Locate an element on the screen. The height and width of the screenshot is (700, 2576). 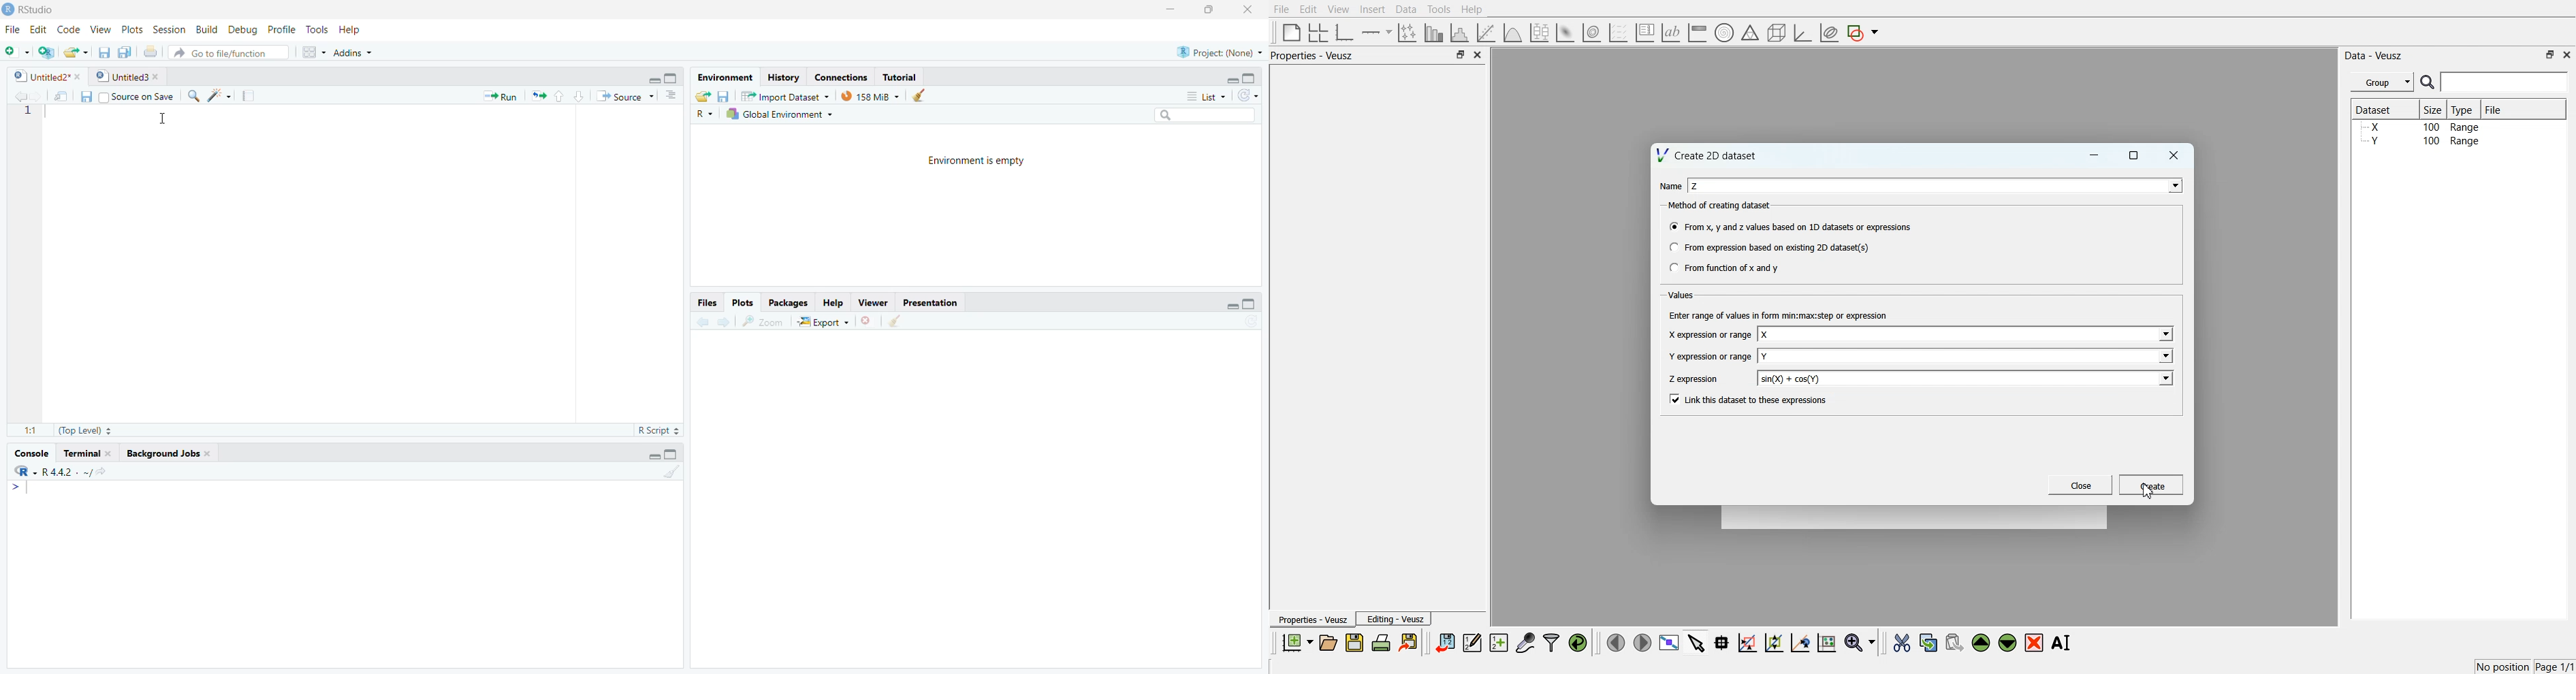
Plots is located at coordinates (745, 302).